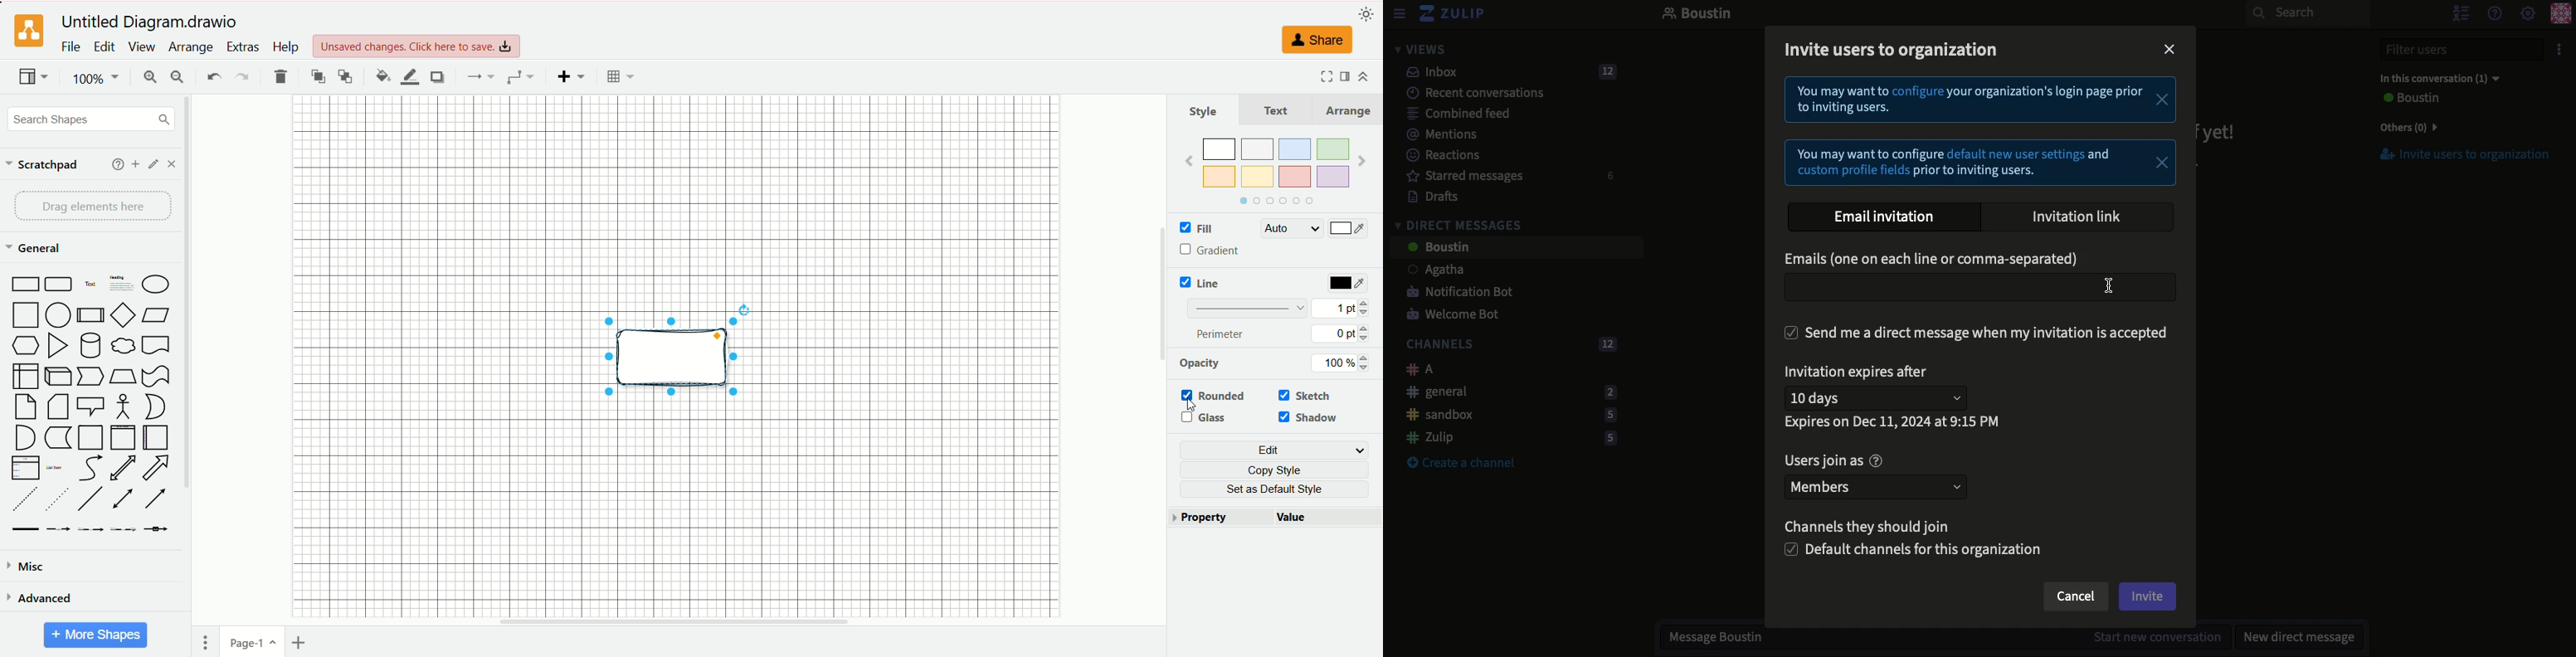 The height and width of the screenshot is (672, 2576). What do you see at coordinates (2307, 13) in the screenshot?
I see `Search ` at bounding box center [2307, 13].